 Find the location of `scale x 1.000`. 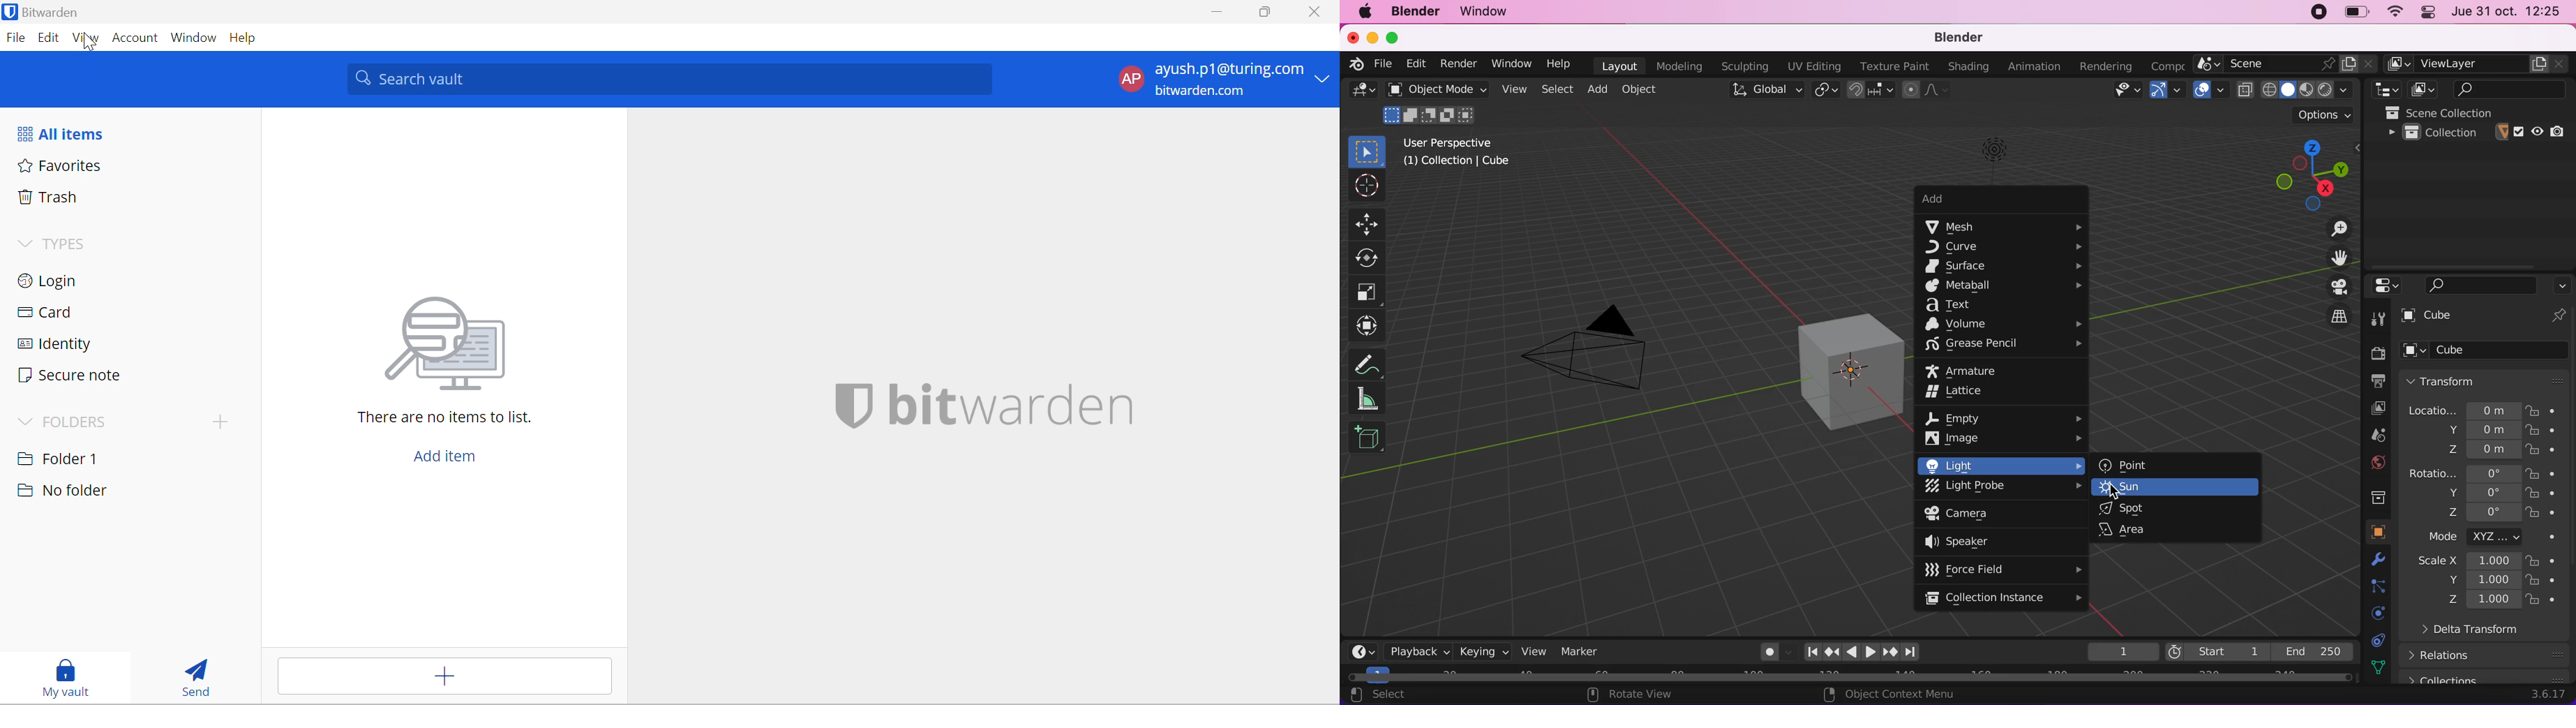

scale x 1.000 is located at coordinates (2463, 562).